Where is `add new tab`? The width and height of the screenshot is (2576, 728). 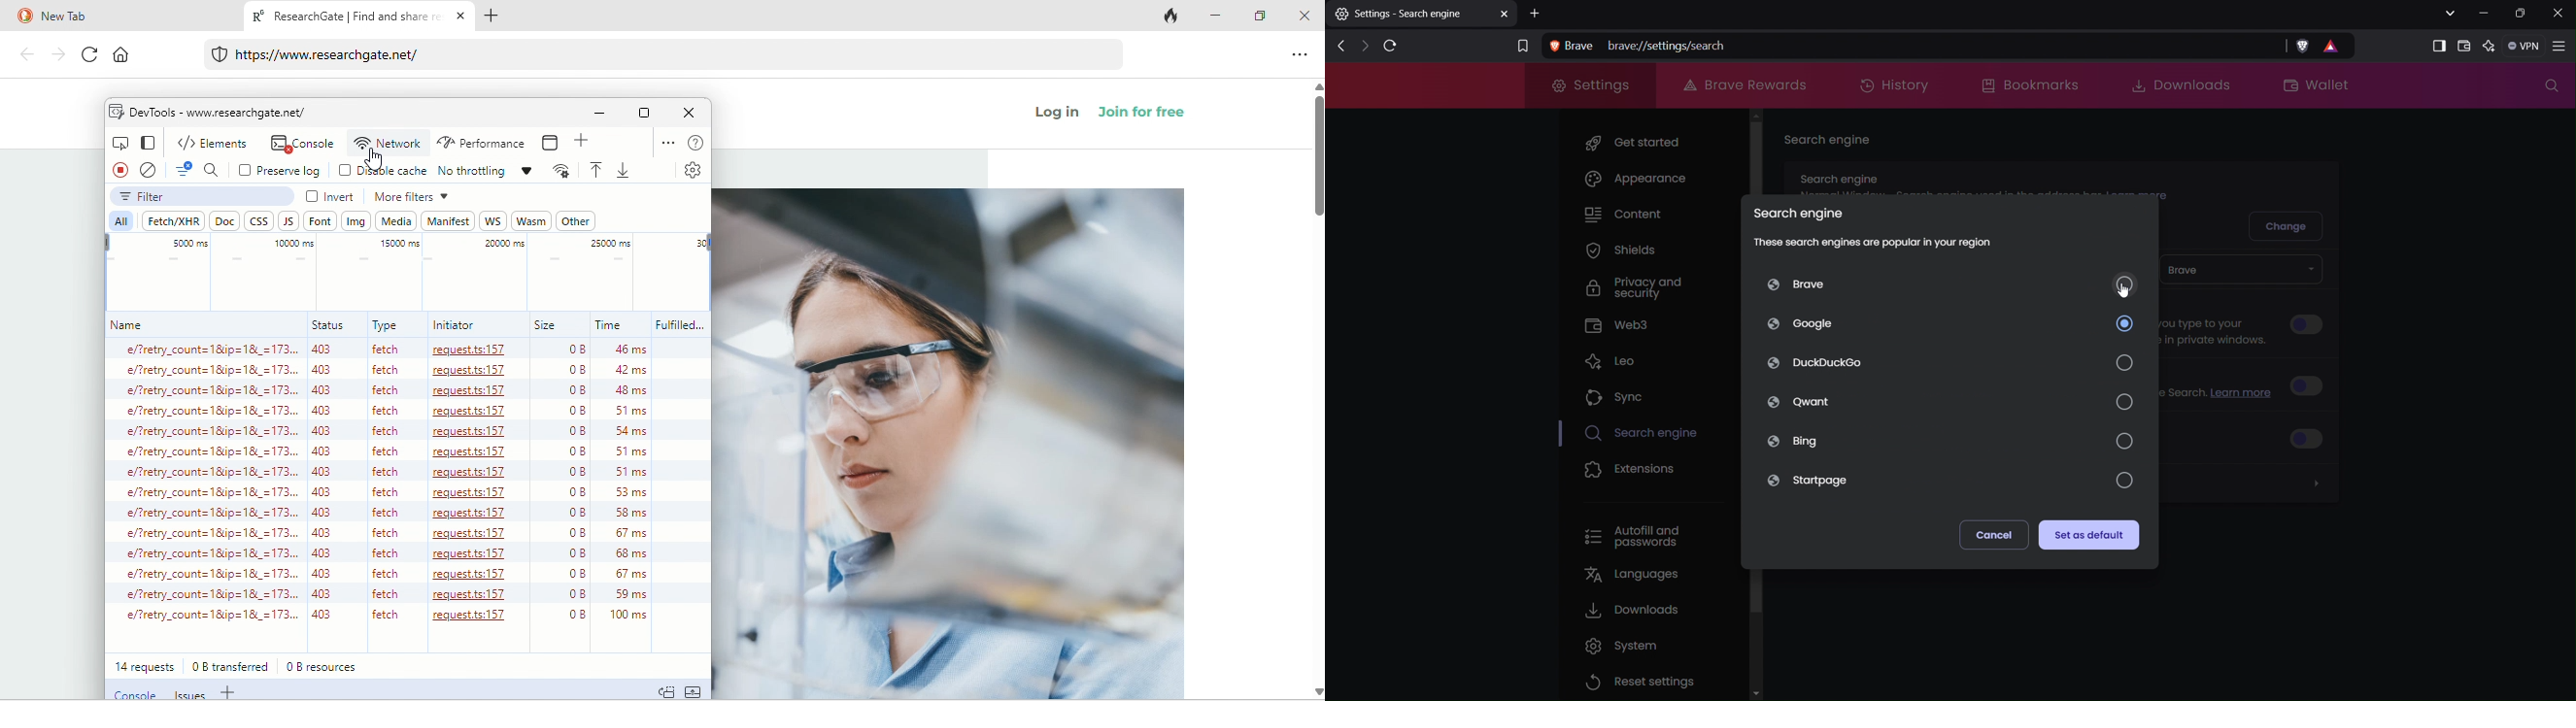
add new tab is located at coordinates (501, 17).